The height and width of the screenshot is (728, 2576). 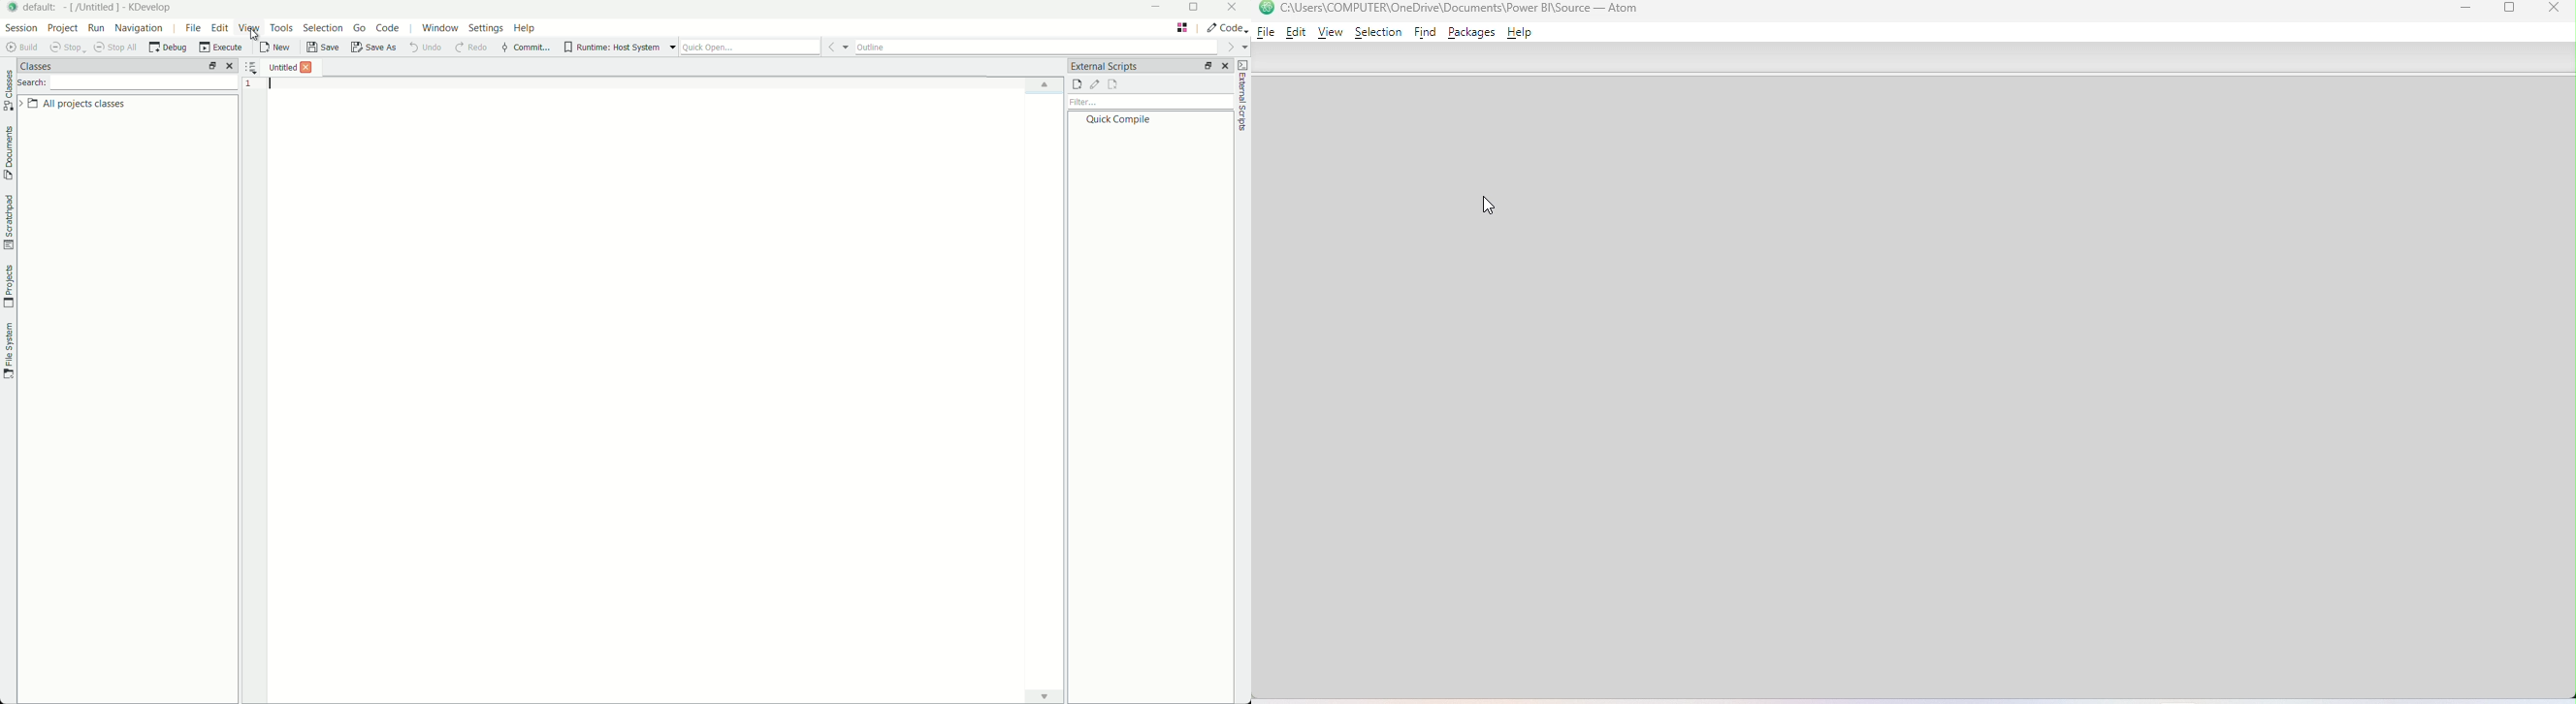 I want to click on new, so click(x=274, y=49).